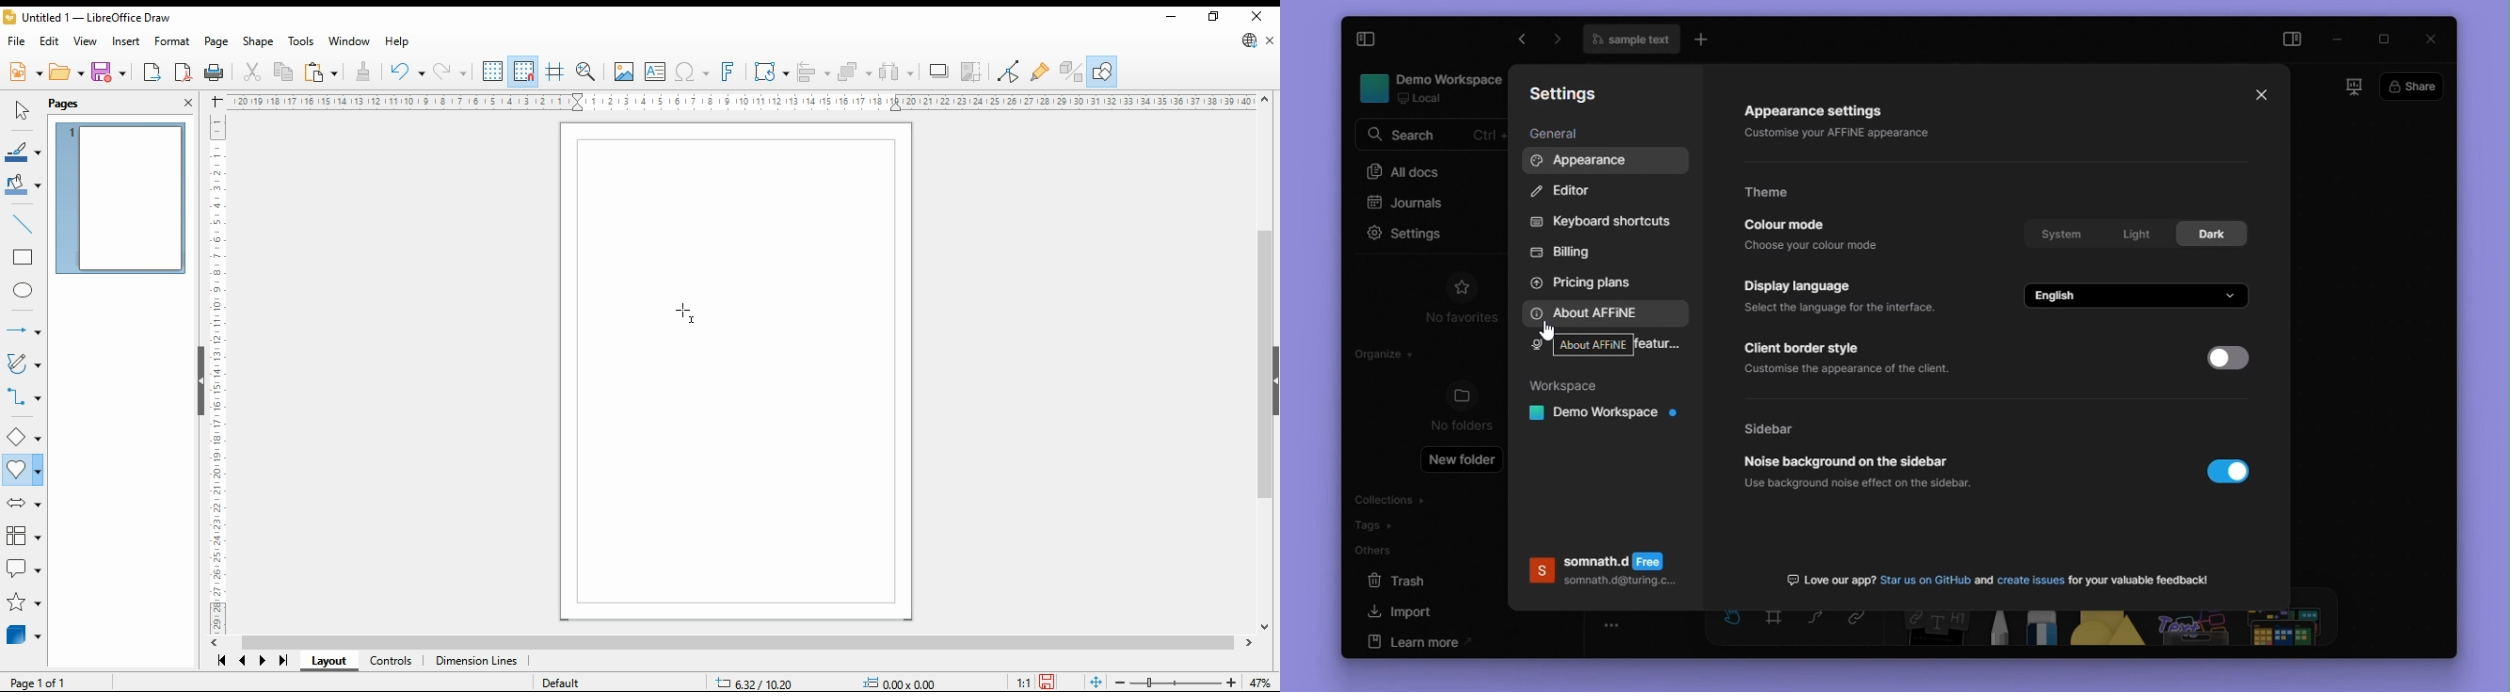 This screenshot has width=2520, height=700. What do you see at coordinates (1816, 628) in the screenshot?
I see `curve` at bounding box center [1816, 628].